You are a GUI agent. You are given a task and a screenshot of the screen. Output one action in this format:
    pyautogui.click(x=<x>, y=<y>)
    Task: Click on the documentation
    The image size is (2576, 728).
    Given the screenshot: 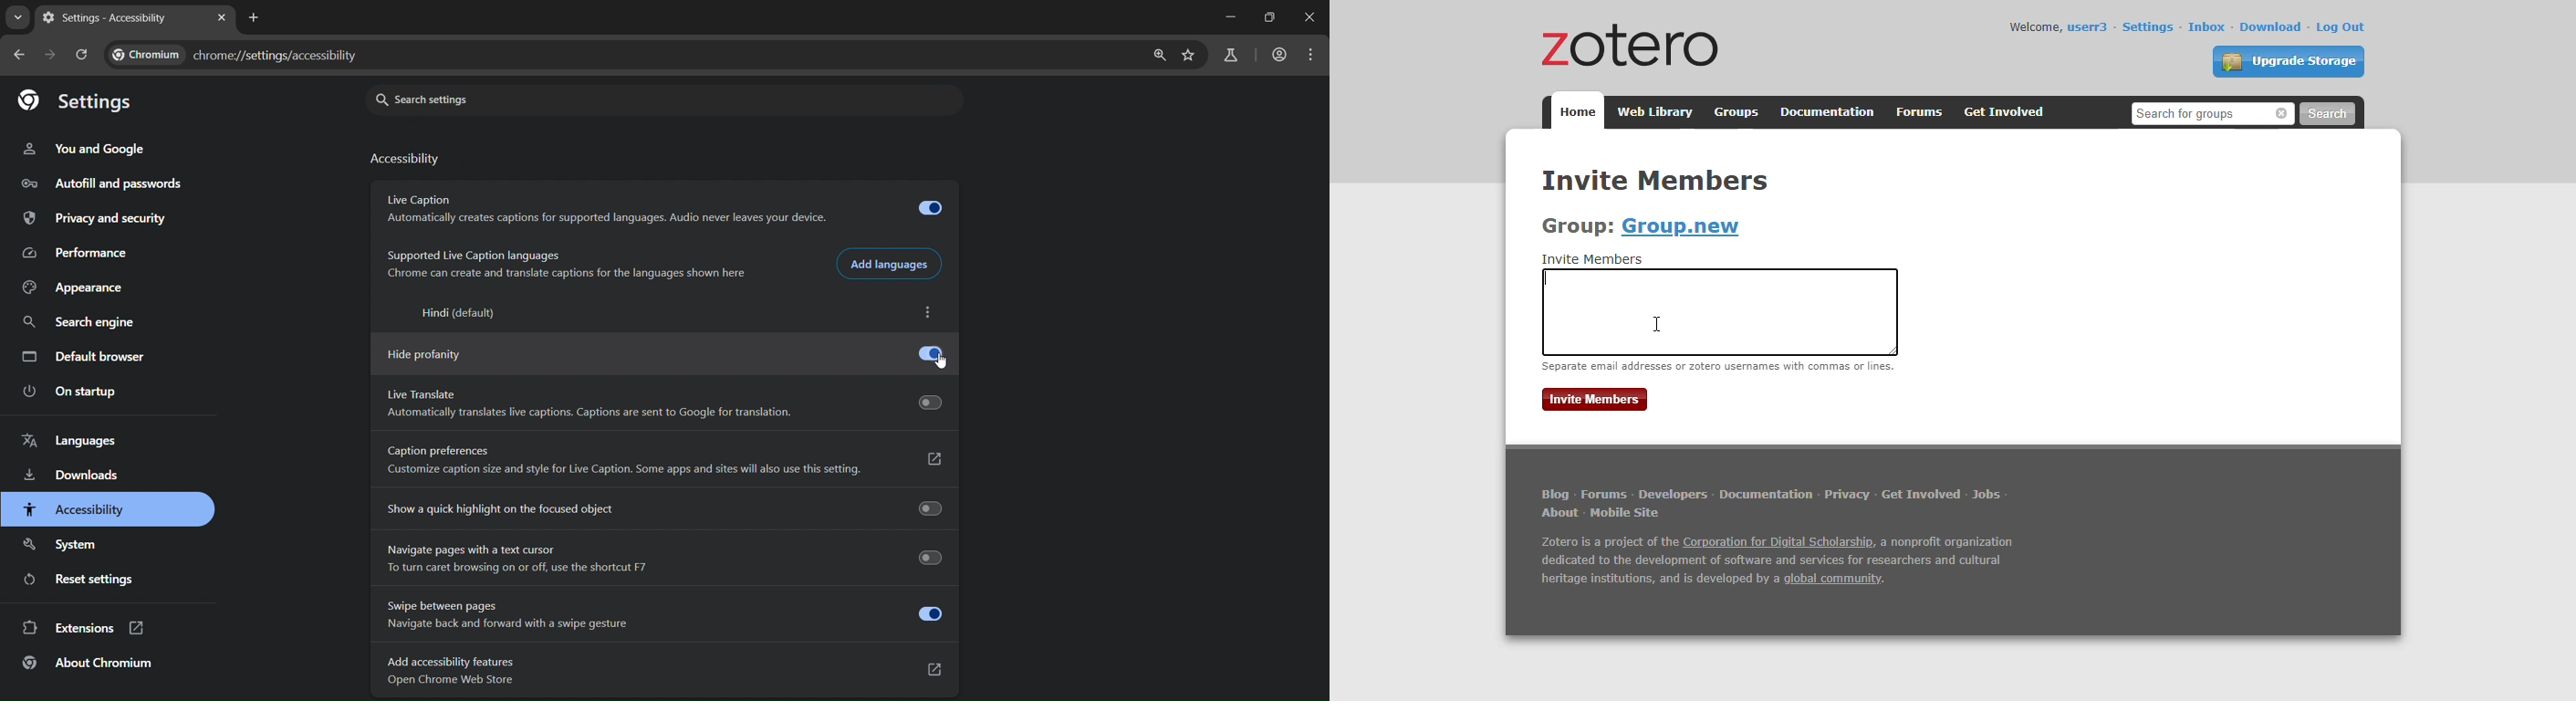 What is the action you would take?
    pyautogui.click(x=1828, y=112)
    